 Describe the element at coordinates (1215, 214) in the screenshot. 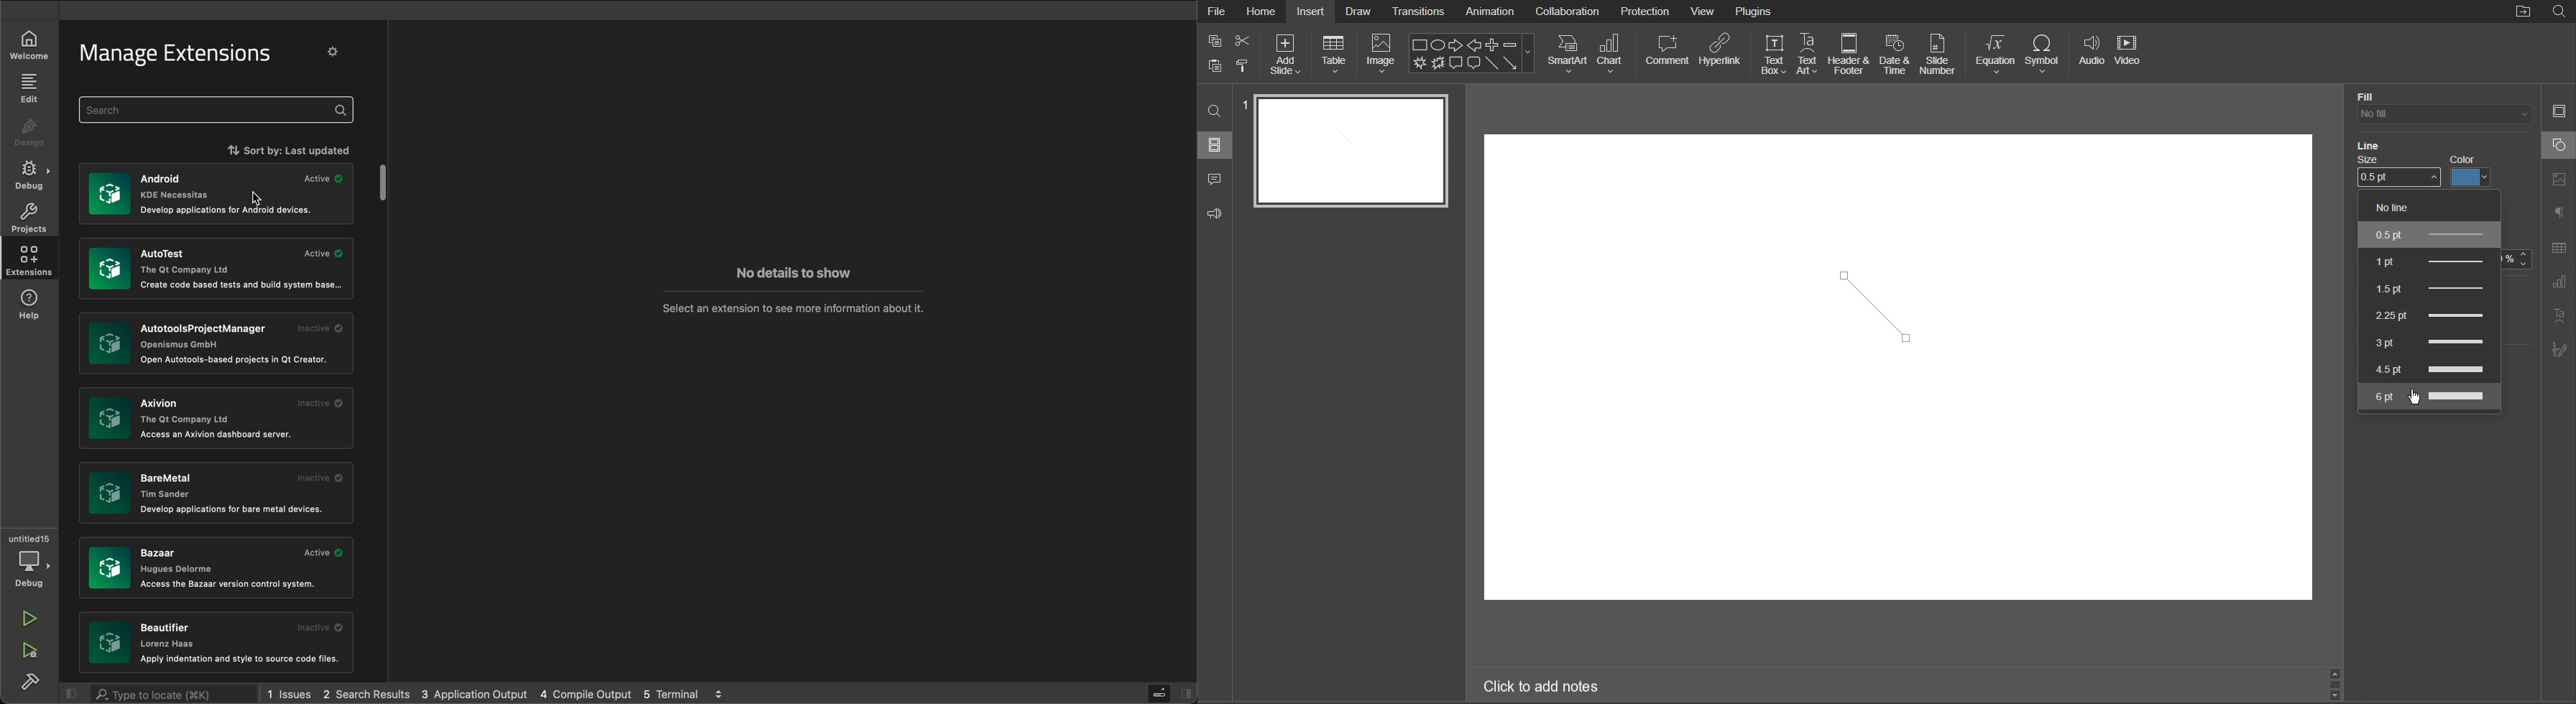

I see `Feedback and Support` at that location.